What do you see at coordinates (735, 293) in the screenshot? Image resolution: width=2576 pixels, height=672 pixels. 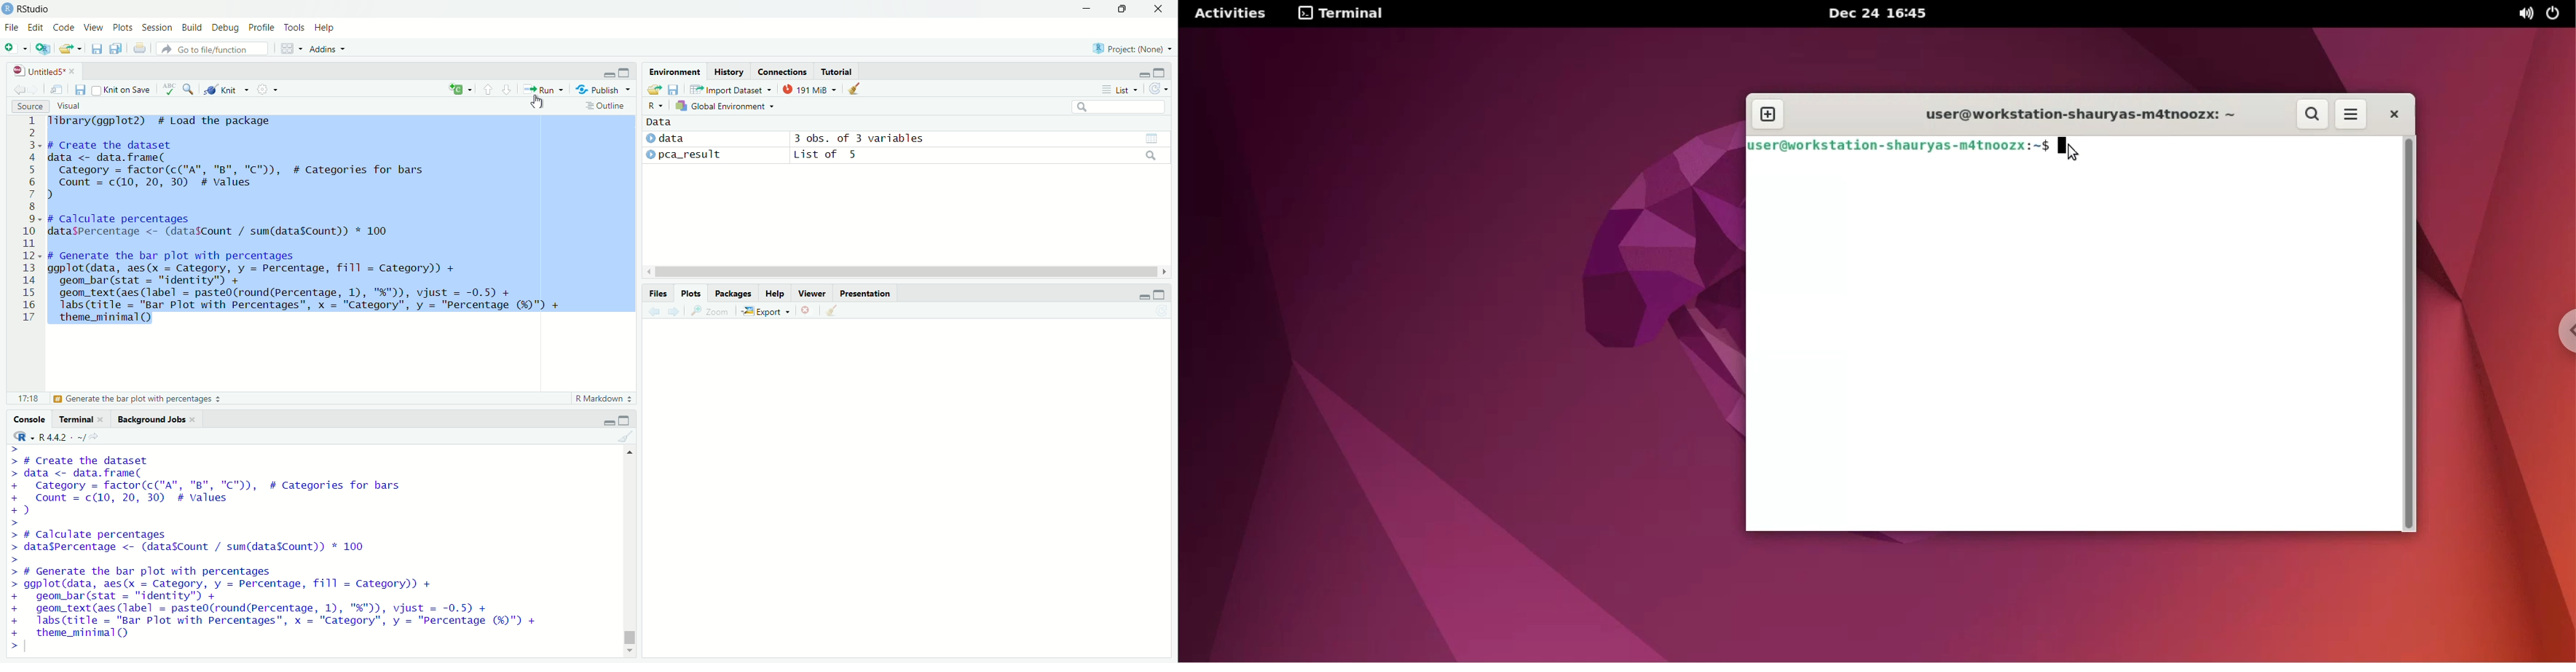 I see `packages` at bounding box center [735, 293].